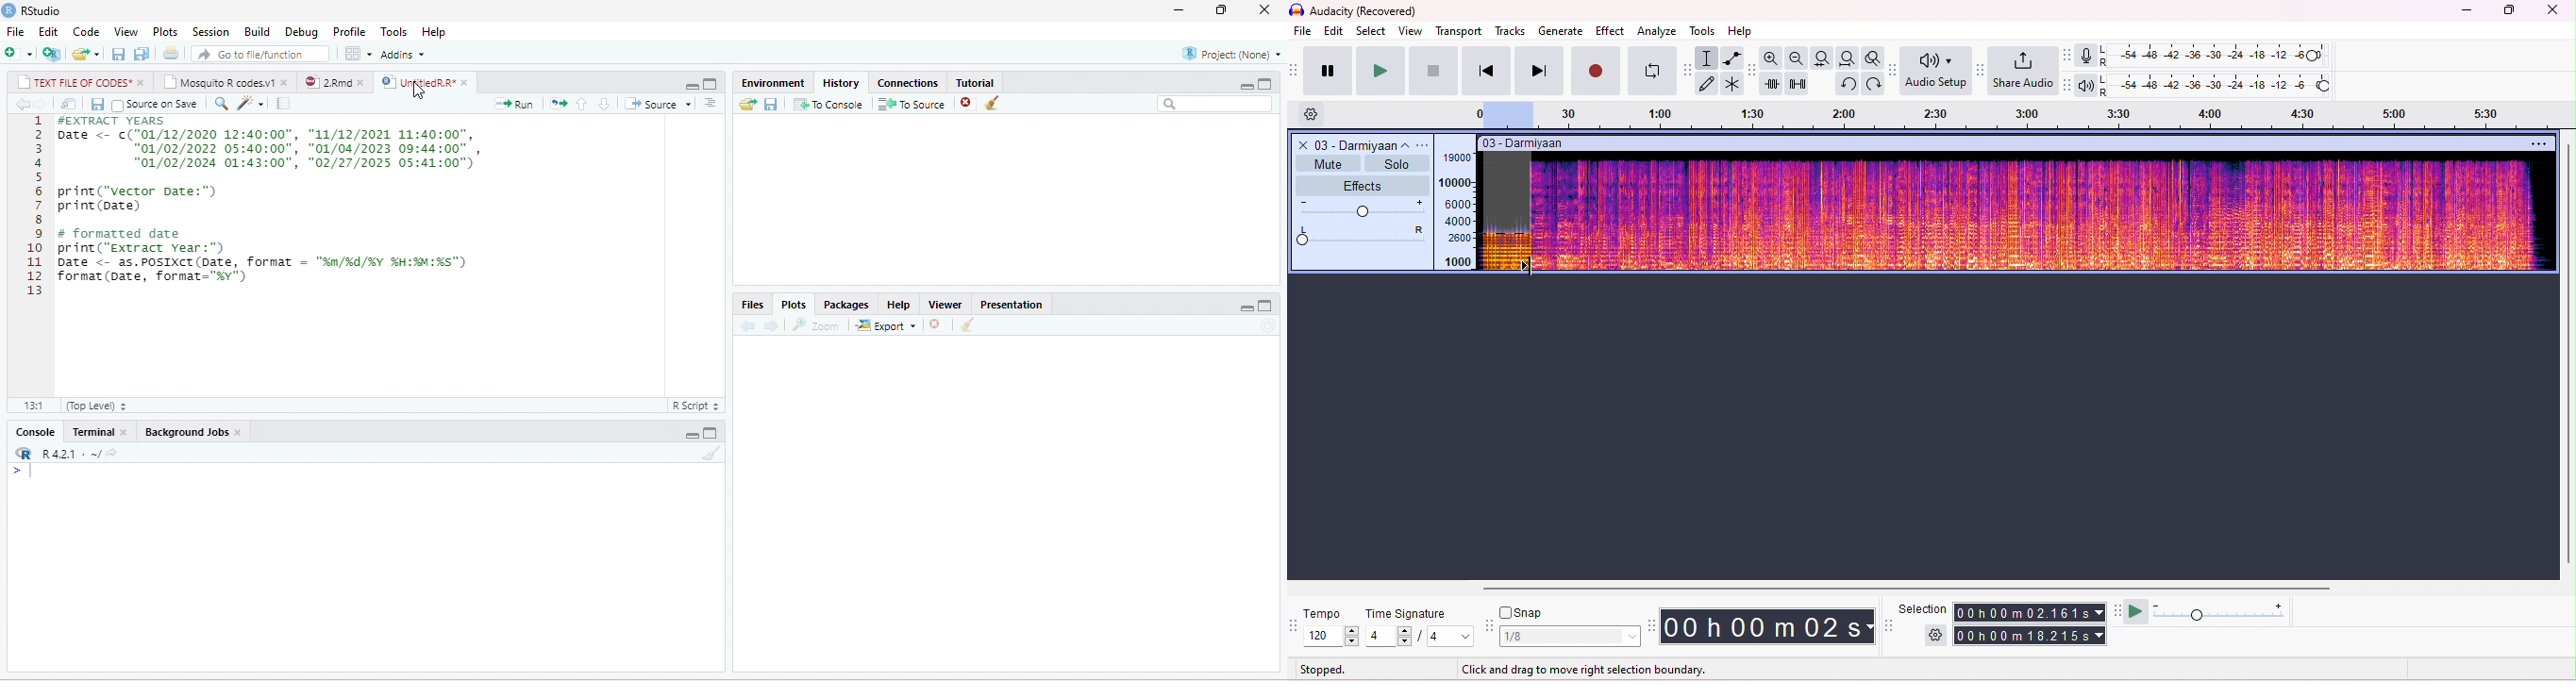 This screenshot has height=700, width=2576. What do you see at coordinates (1424, 145) in the screenshot?
I see `options` at bounding box center [1424, 145].